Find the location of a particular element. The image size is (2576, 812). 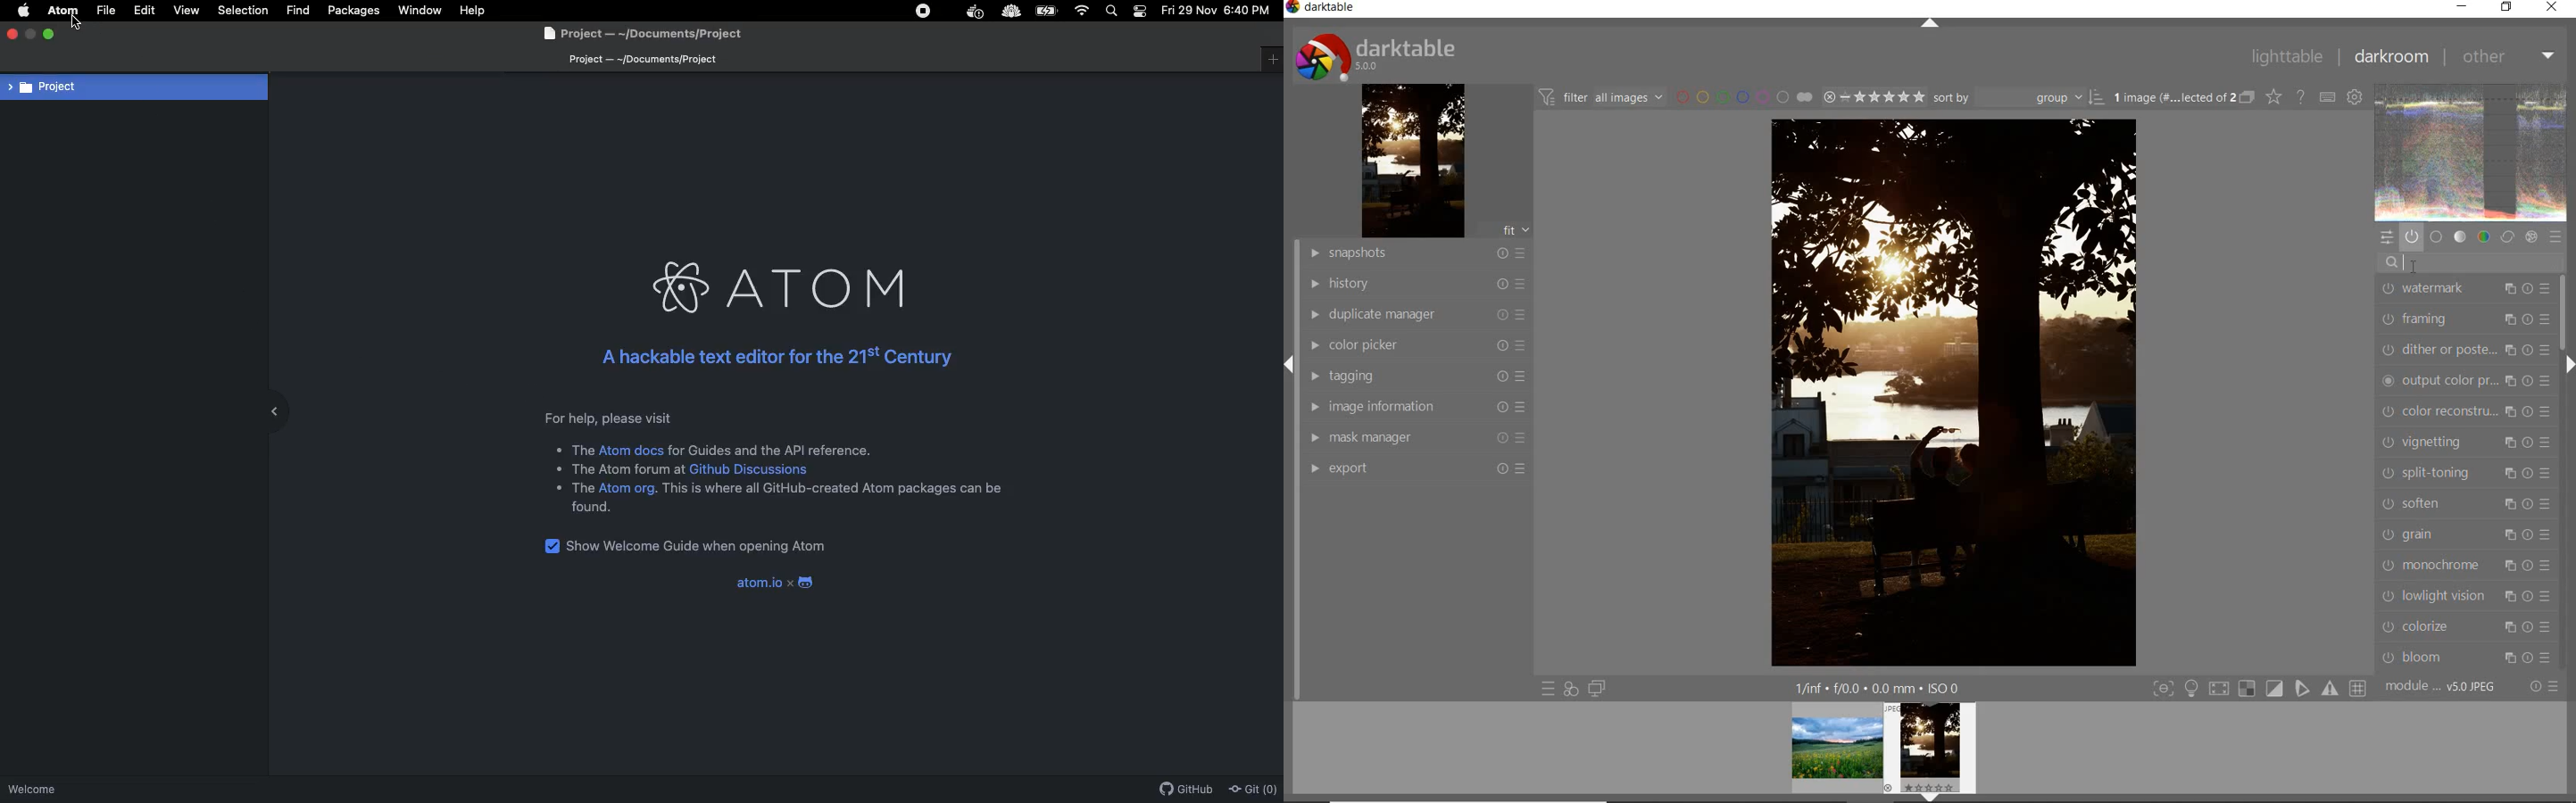

bloom is located at coordinates (2469, 656).